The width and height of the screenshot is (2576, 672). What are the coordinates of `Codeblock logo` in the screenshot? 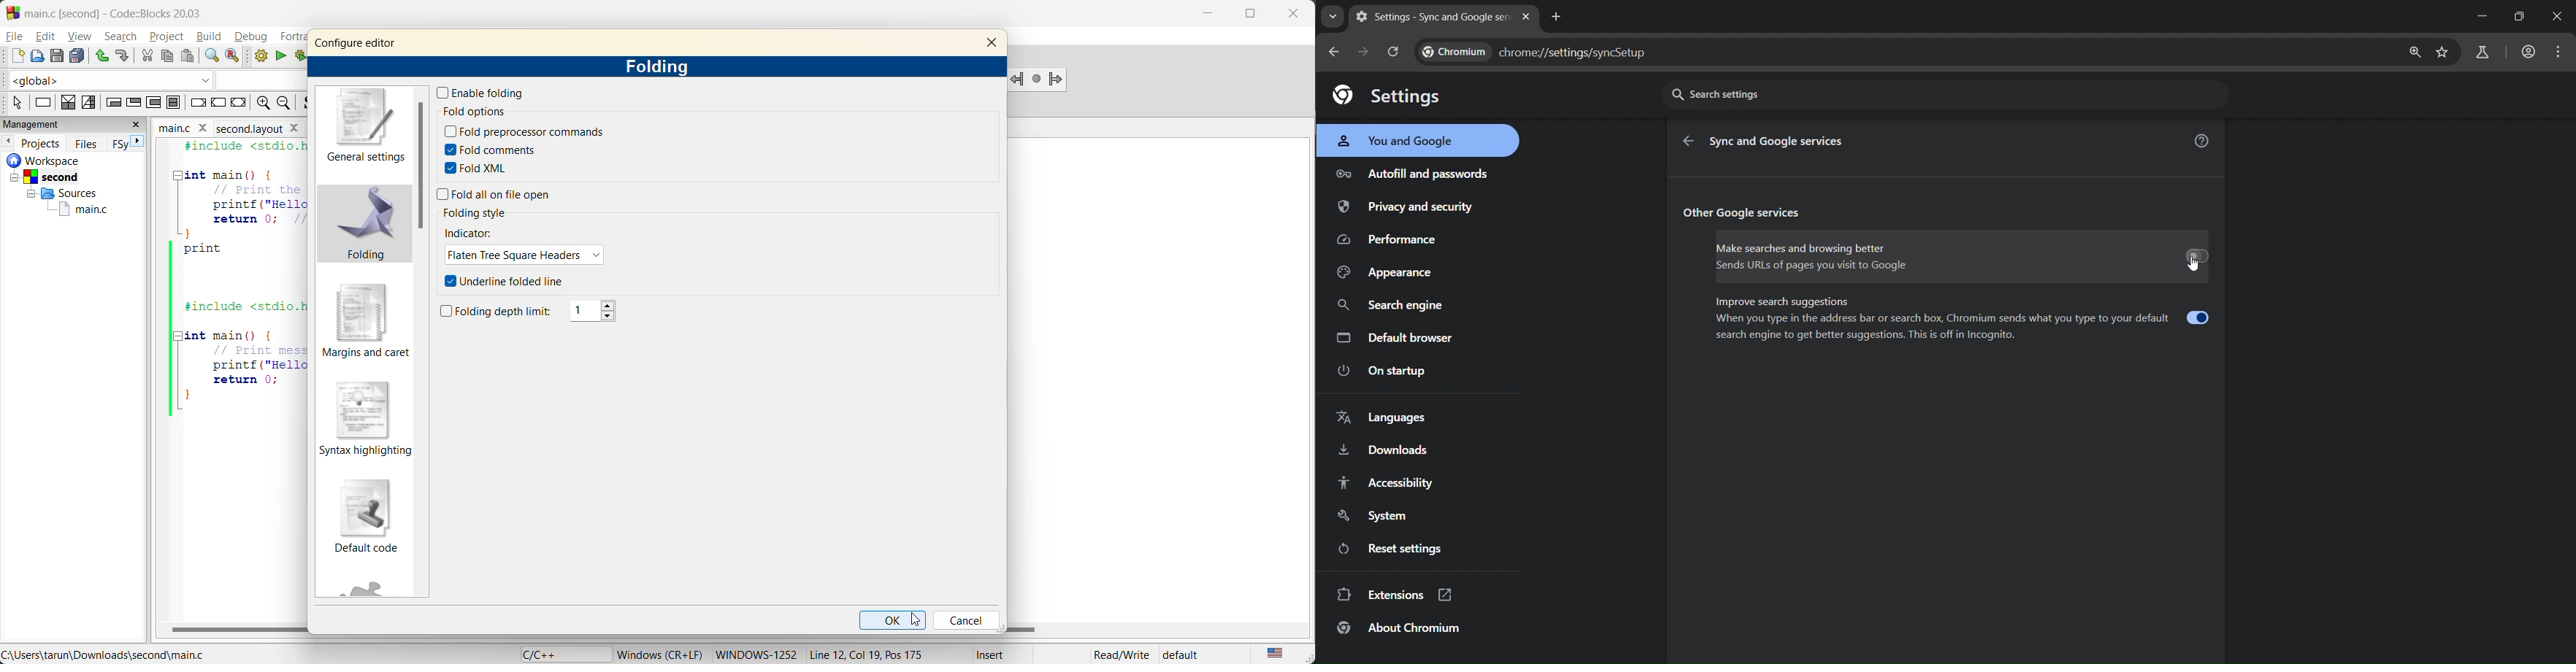 It's located at (10, 12).